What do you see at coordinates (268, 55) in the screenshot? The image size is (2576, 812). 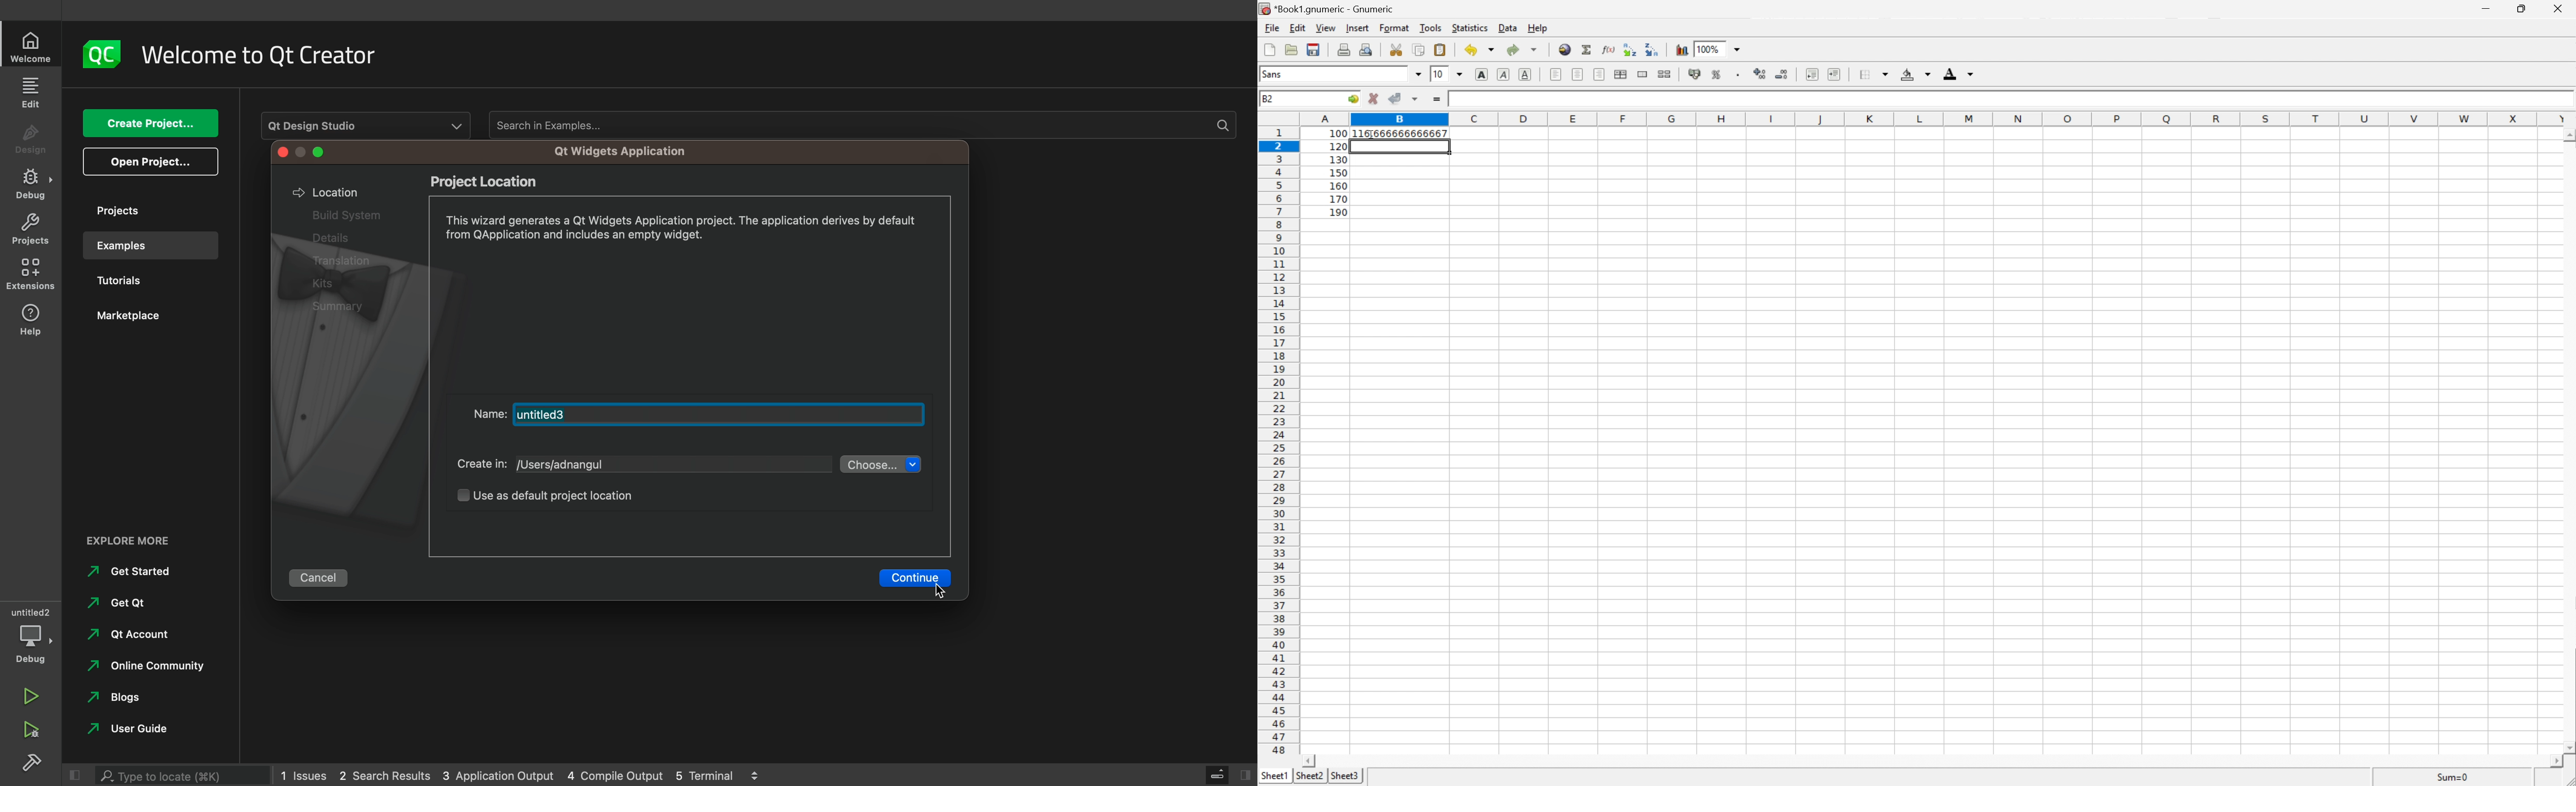 I see `welcome to qt creator` at bounding box center [268, 55].